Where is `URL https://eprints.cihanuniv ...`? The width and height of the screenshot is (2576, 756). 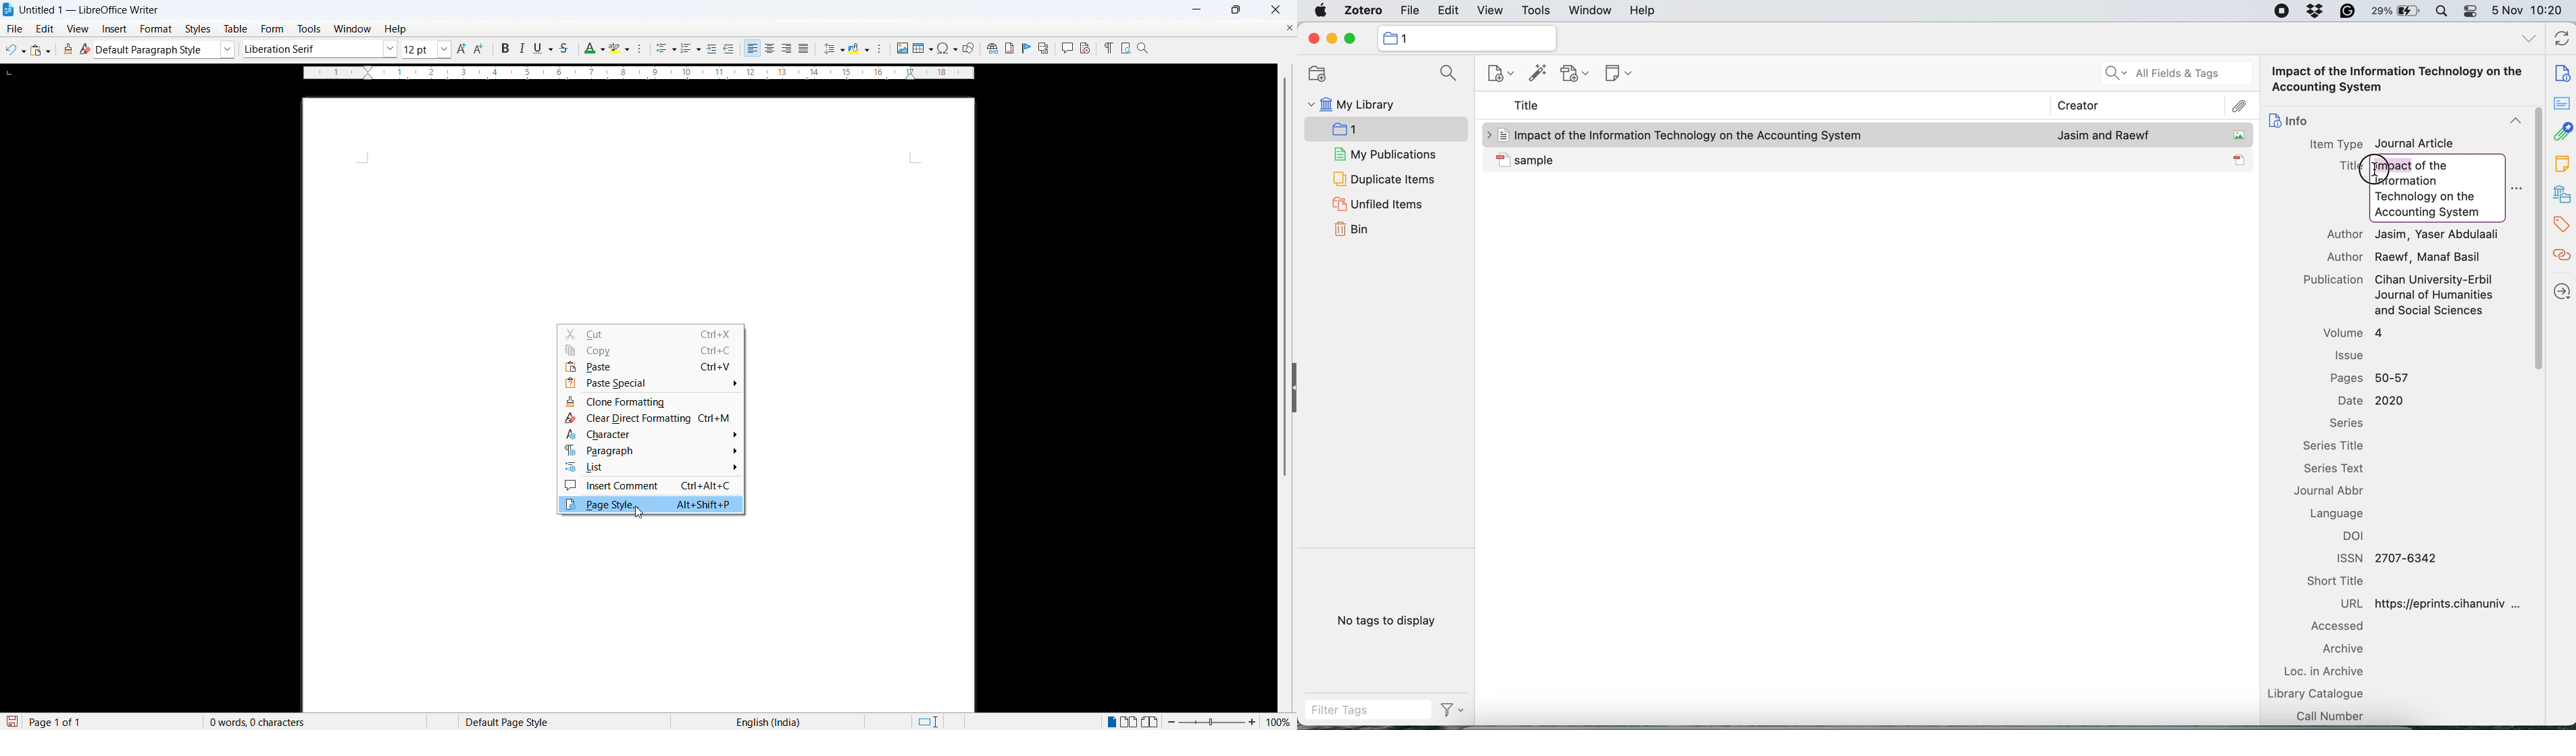 URL https://eprints.cihanuniv ... is located at coordinates (2431, 603).